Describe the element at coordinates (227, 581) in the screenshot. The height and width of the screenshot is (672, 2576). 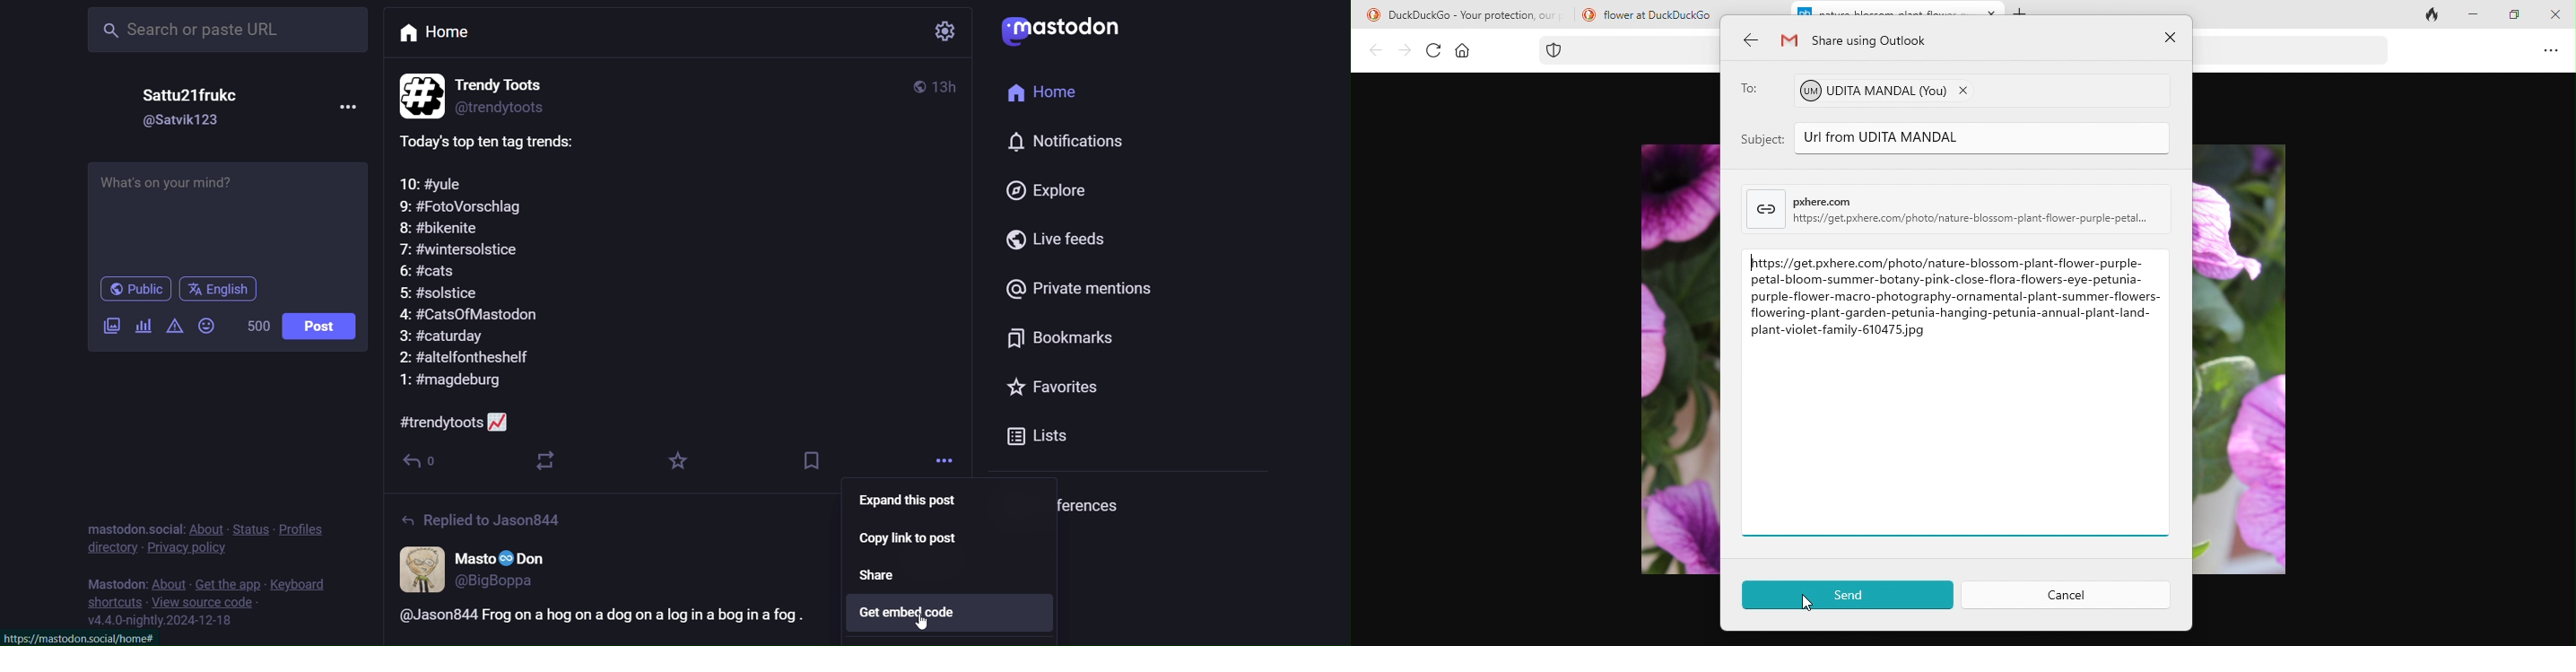
I see `get the app` at that location.